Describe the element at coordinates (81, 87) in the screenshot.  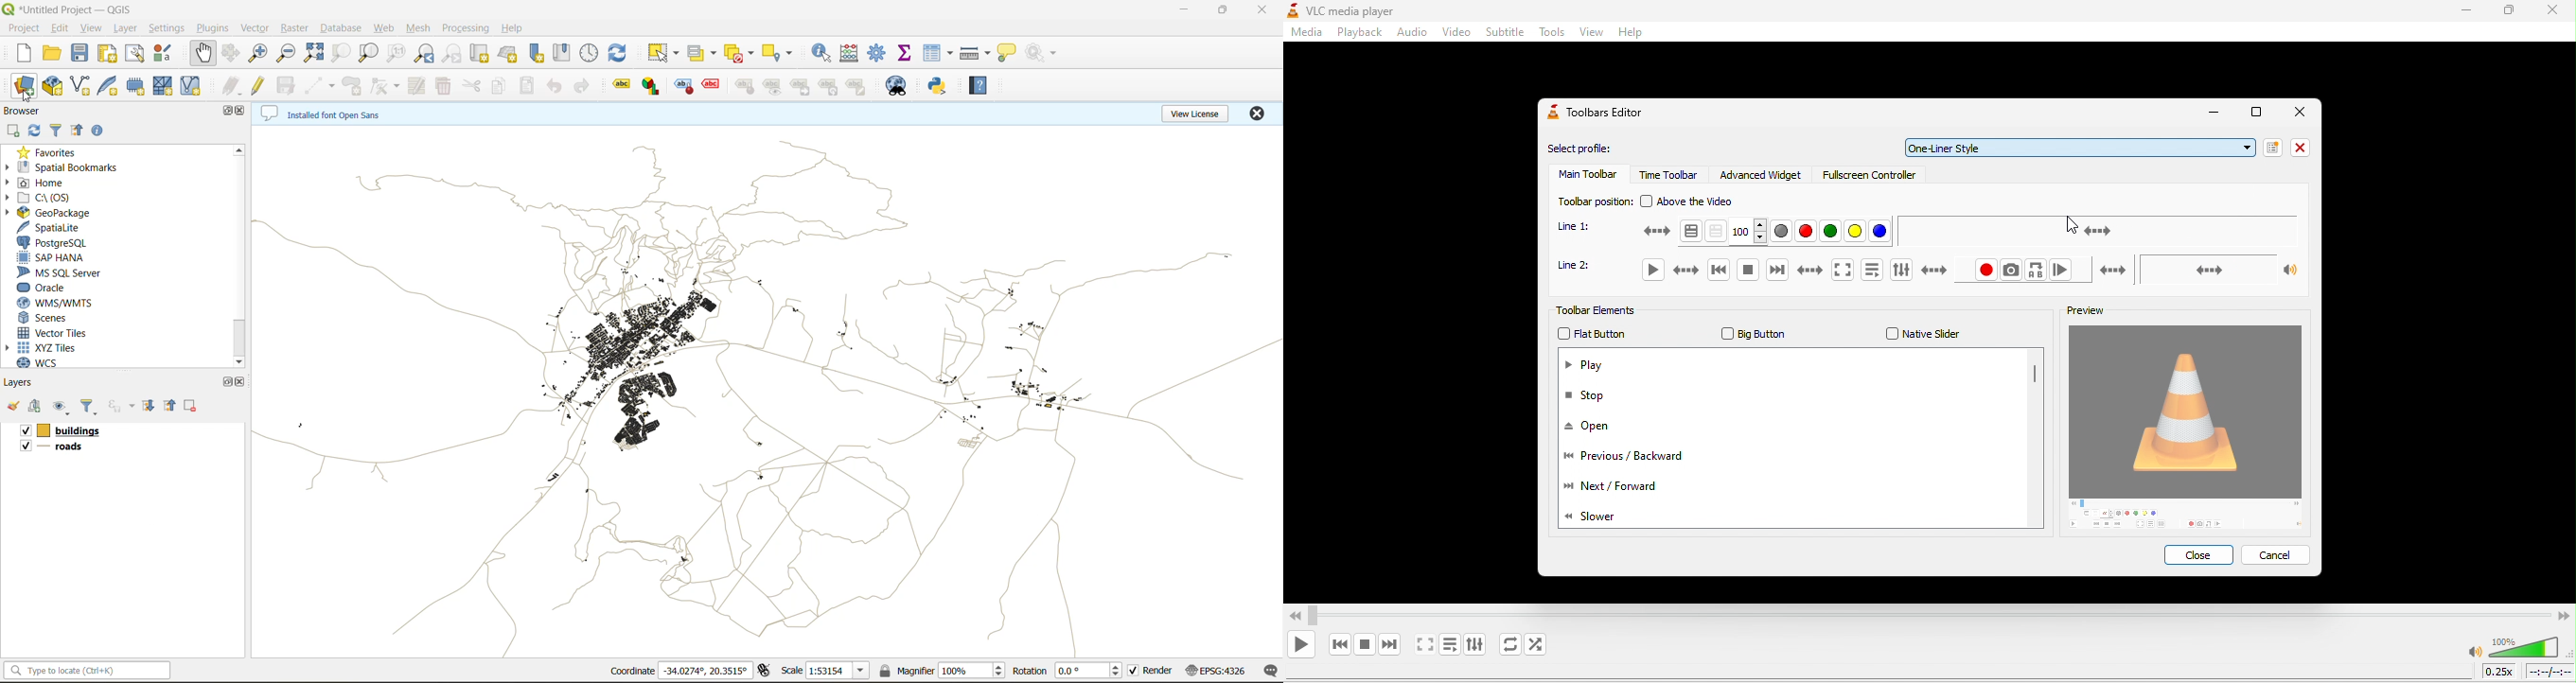
I see `new shapefile layer` at that location.